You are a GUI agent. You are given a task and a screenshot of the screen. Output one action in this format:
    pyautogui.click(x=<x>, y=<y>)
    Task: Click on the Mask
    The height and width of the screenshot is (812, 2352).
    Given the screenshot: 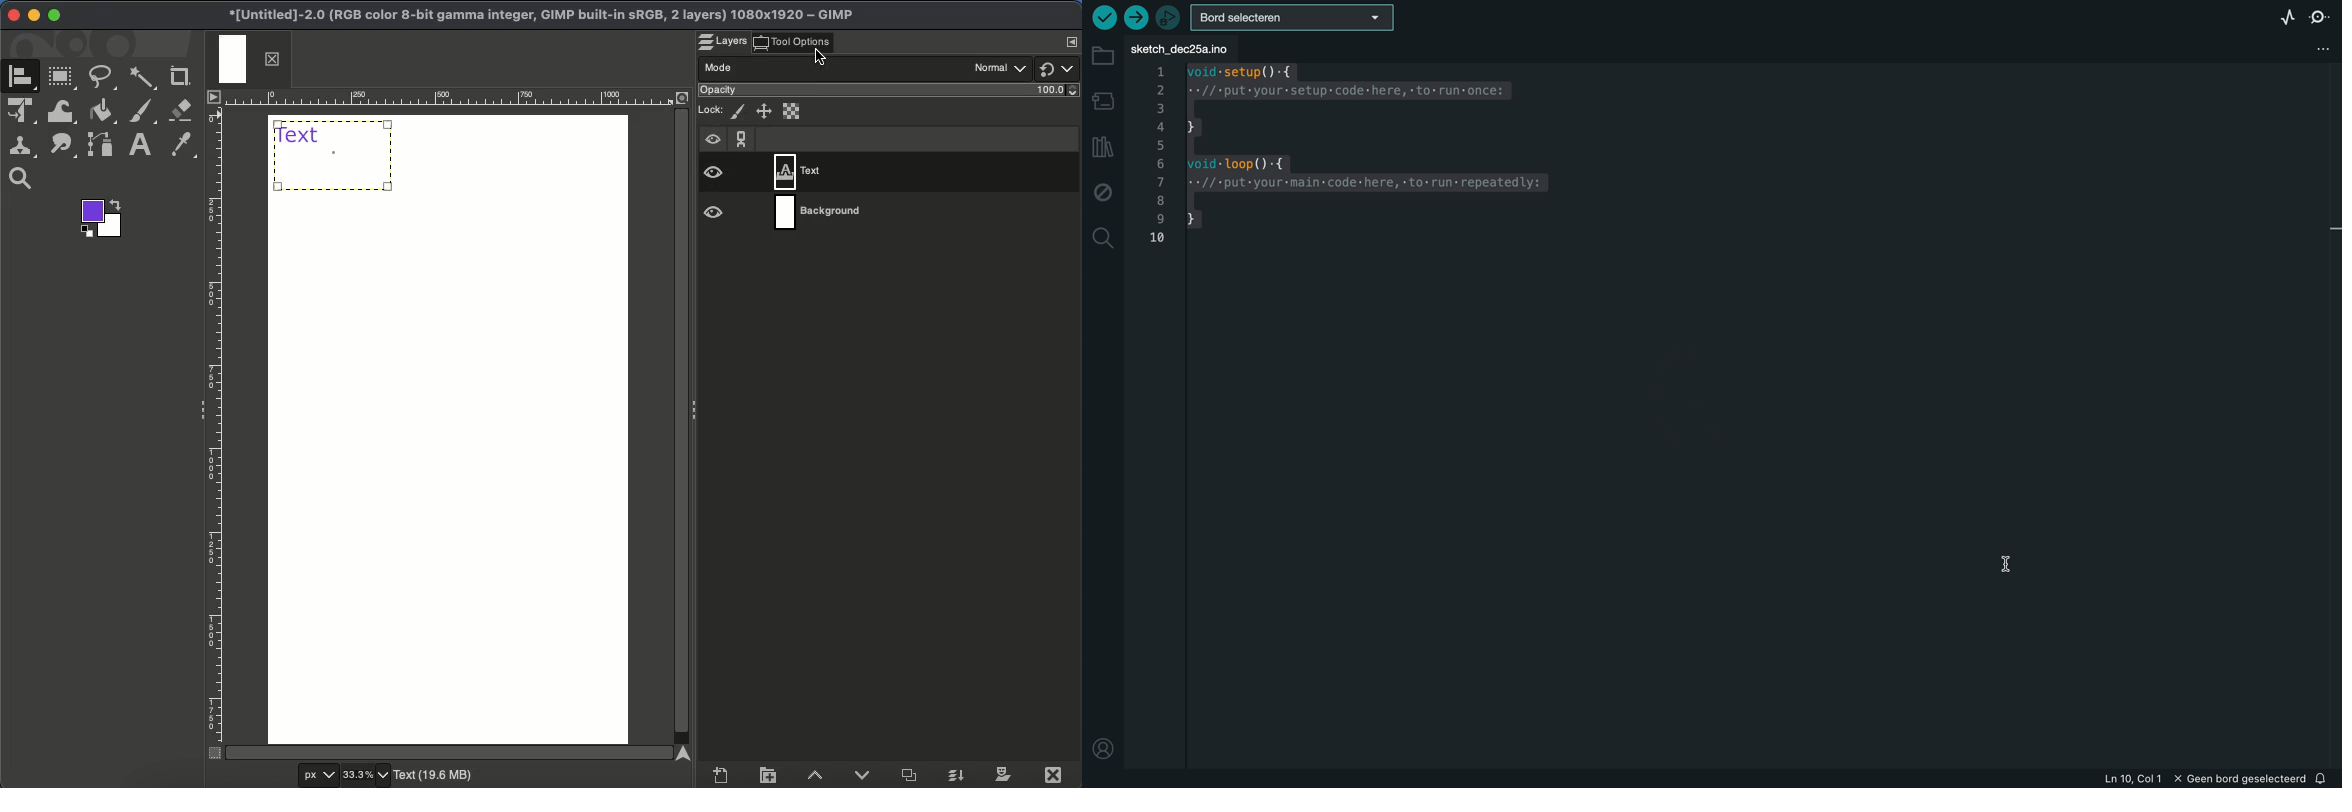 What is the action you would take?
    pyautogui.click(x=1004, y=775)
    